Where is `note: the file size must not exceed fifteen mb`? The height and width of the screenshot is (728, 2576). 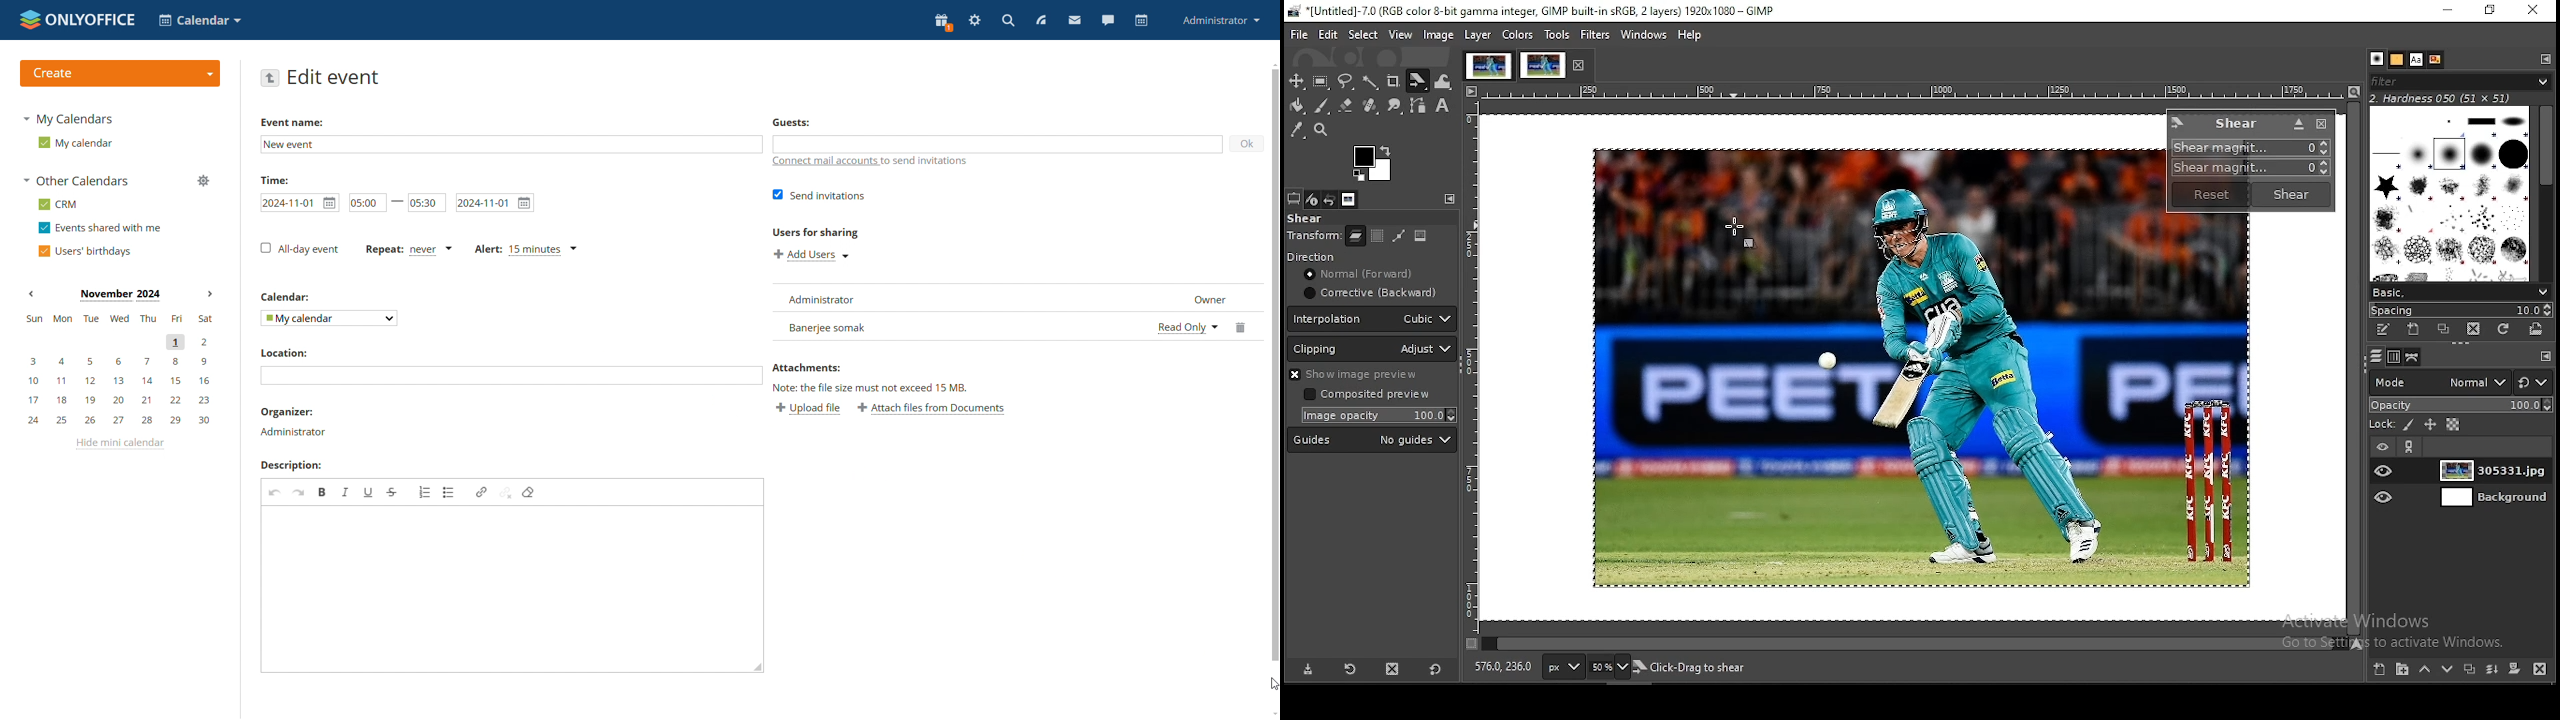
note: the file size must not exceed fifteen mb is located at coordinates (869, 387).